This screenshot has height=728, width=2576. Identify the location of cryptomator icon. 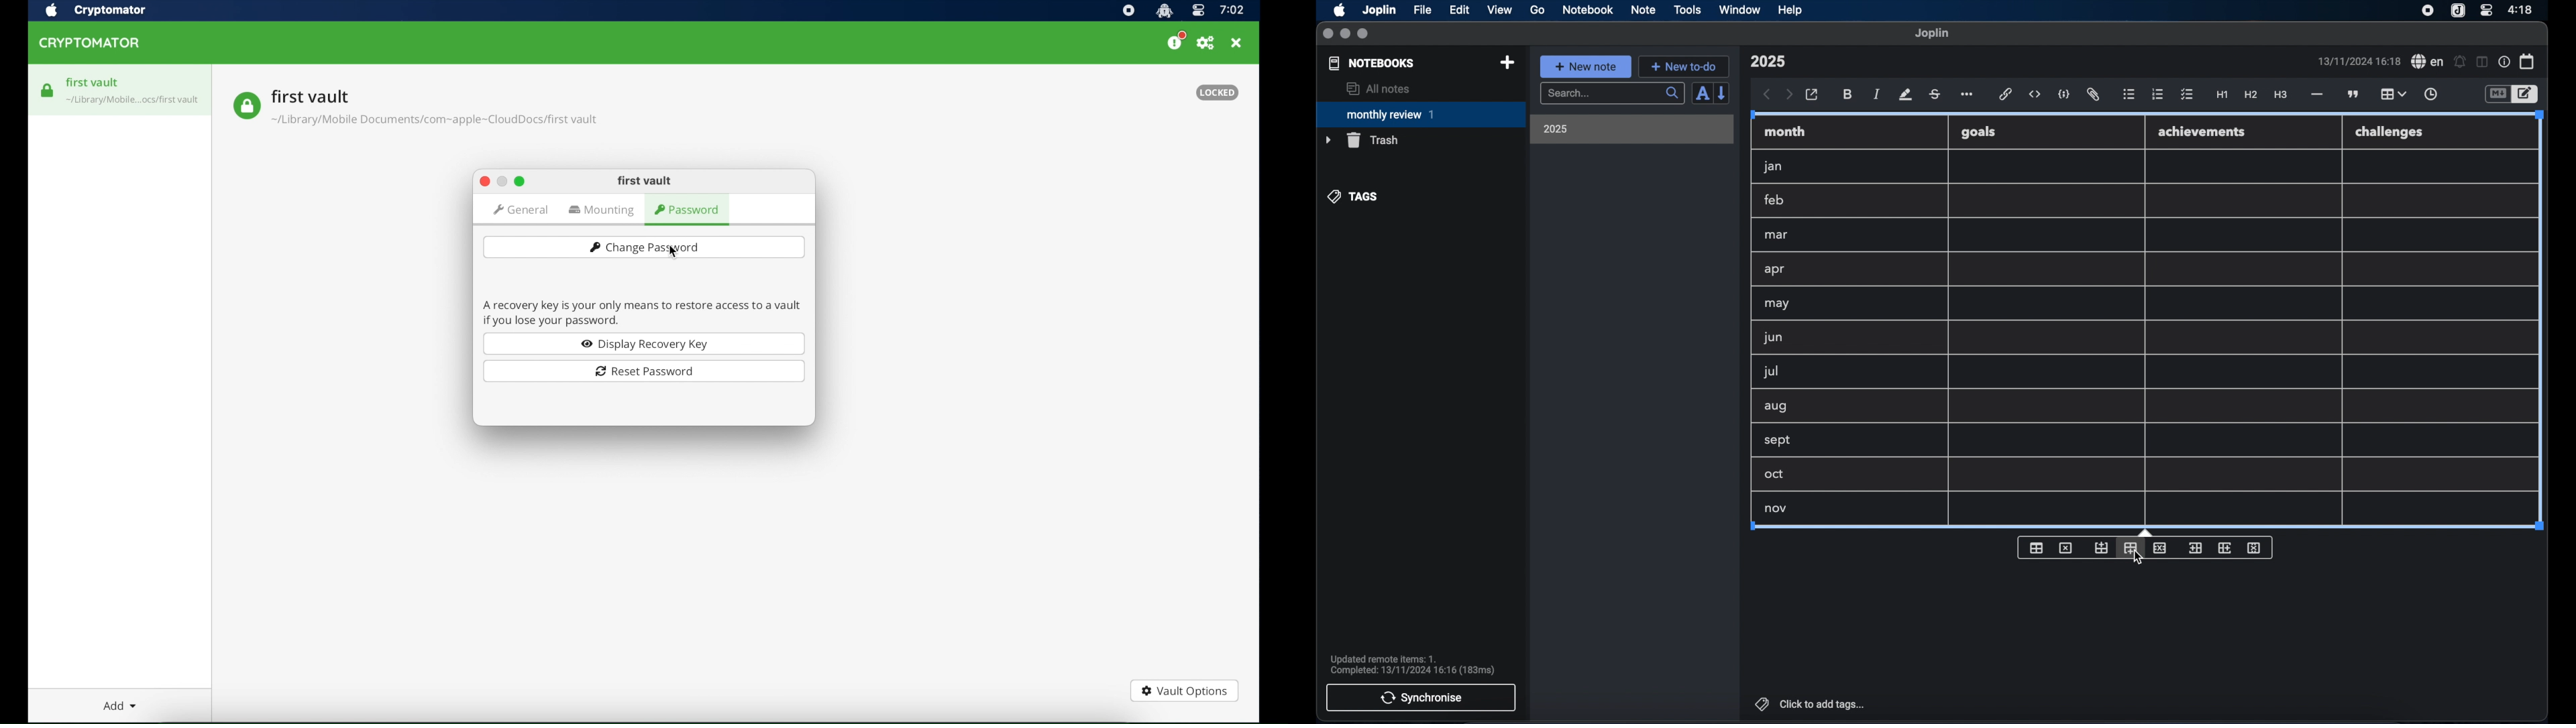
(1164, 11).